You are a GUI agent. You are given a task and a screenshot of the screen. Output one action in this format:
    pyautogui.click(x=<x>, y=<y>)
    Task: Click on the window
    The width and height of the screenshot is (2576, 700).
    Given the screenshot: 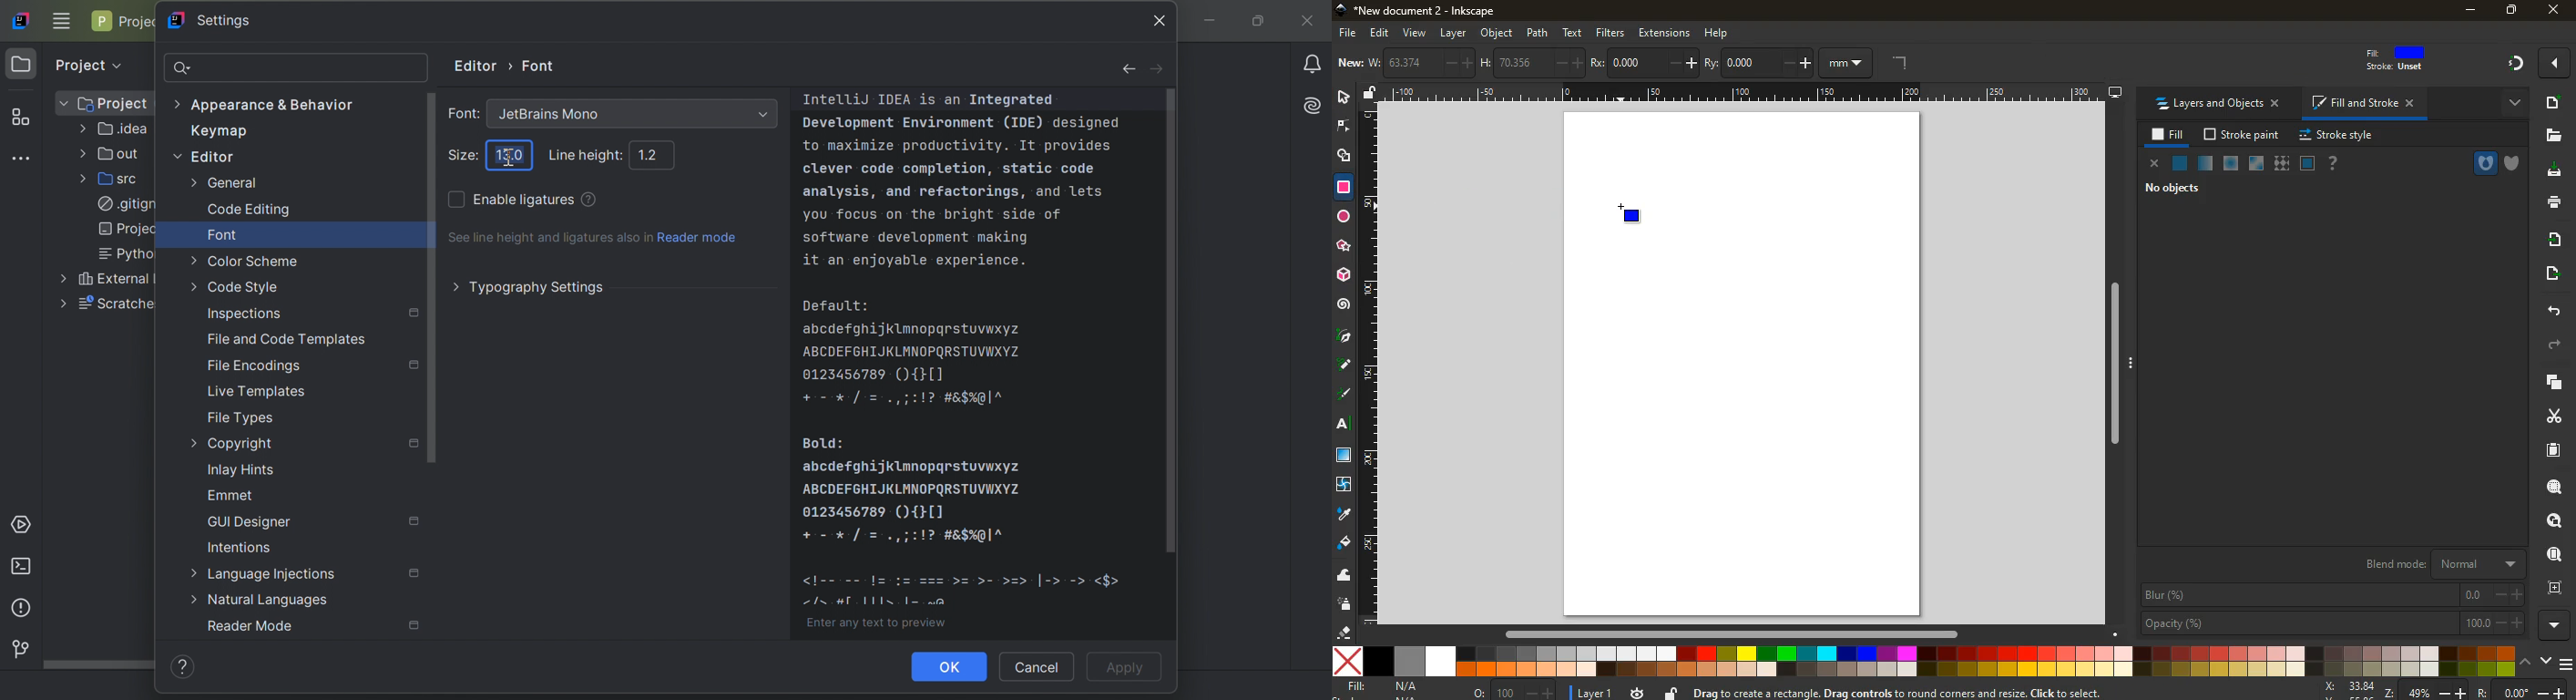 What is the action you would take?
    pyautogui.click(x=1345, y=457)
    